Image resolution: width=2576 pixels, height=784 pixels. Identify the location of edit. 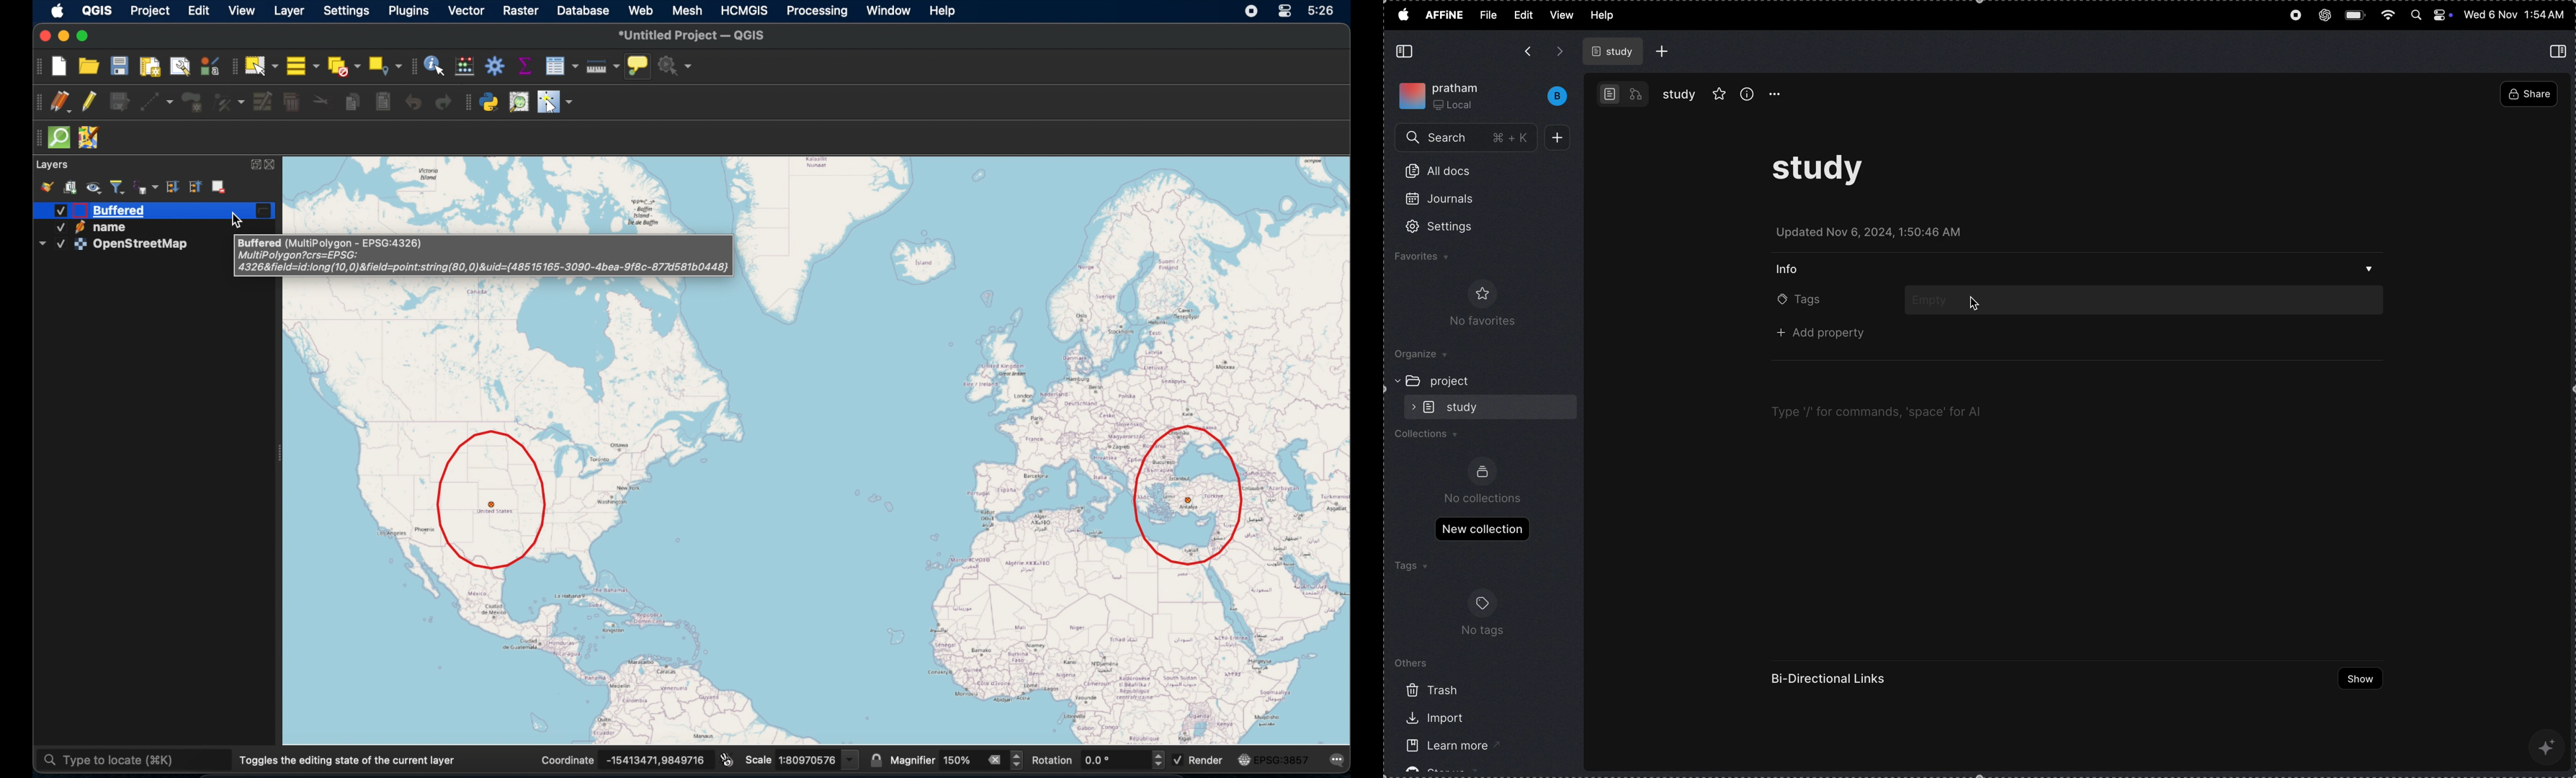
(1522, 14).